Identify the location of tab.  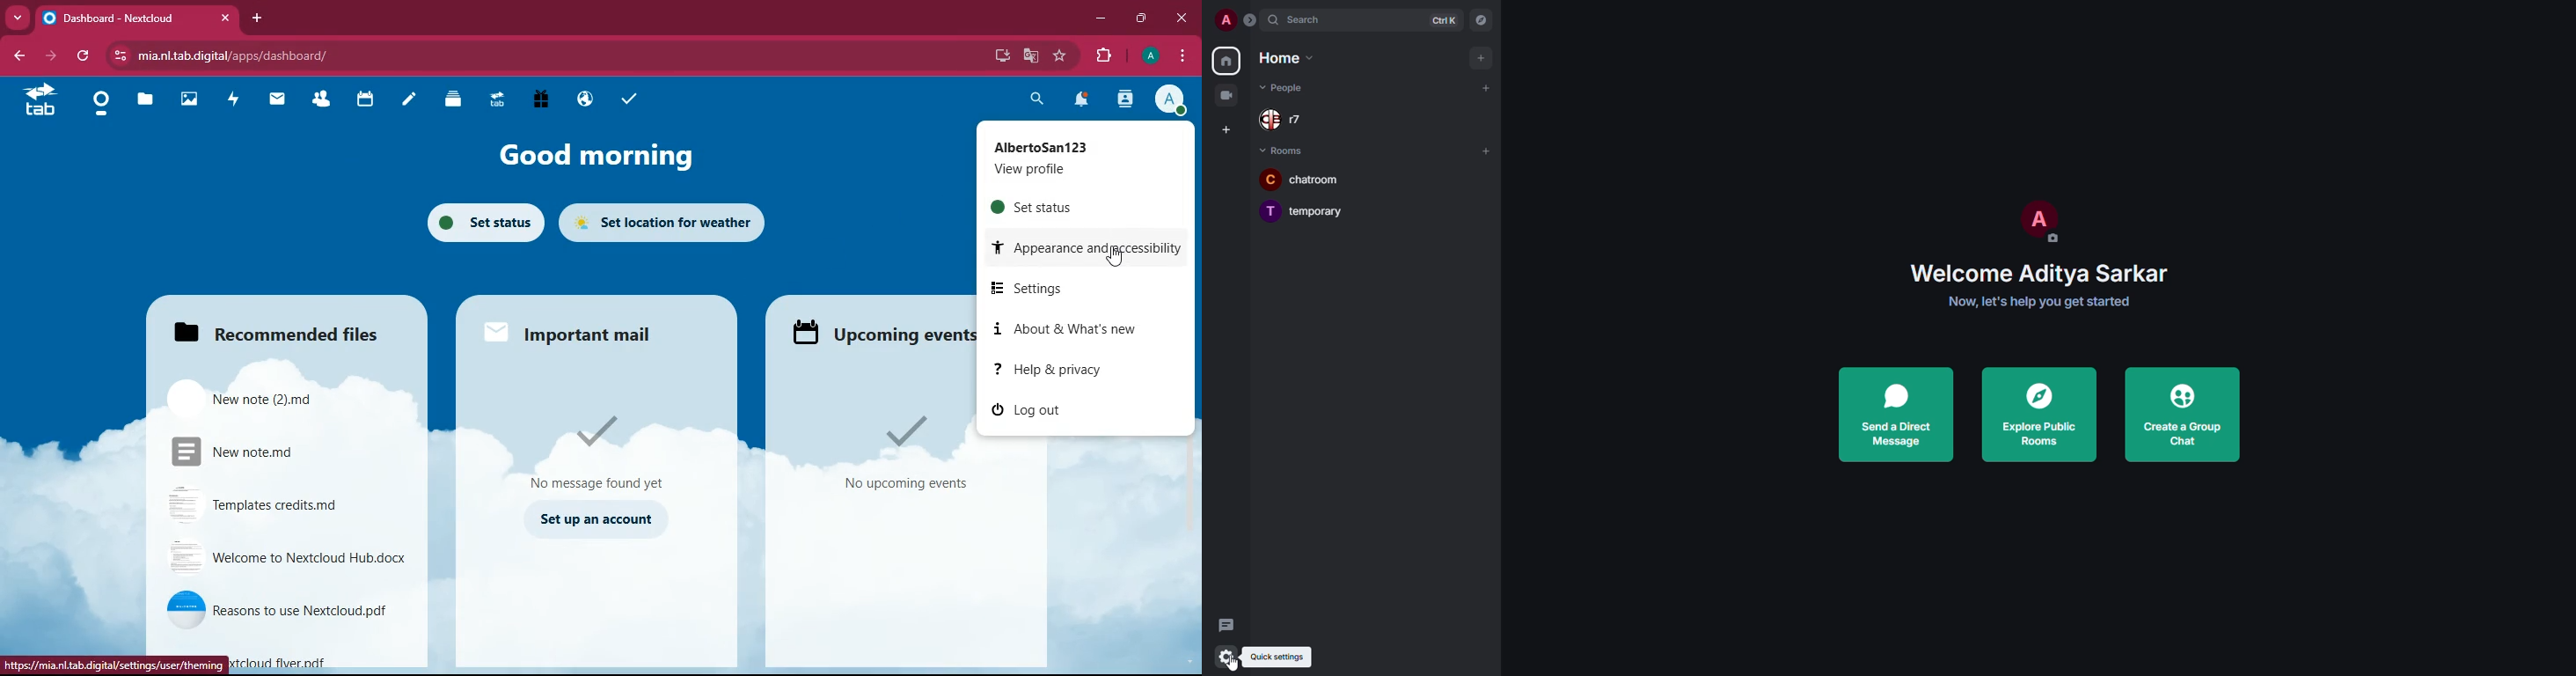
(43, 103).